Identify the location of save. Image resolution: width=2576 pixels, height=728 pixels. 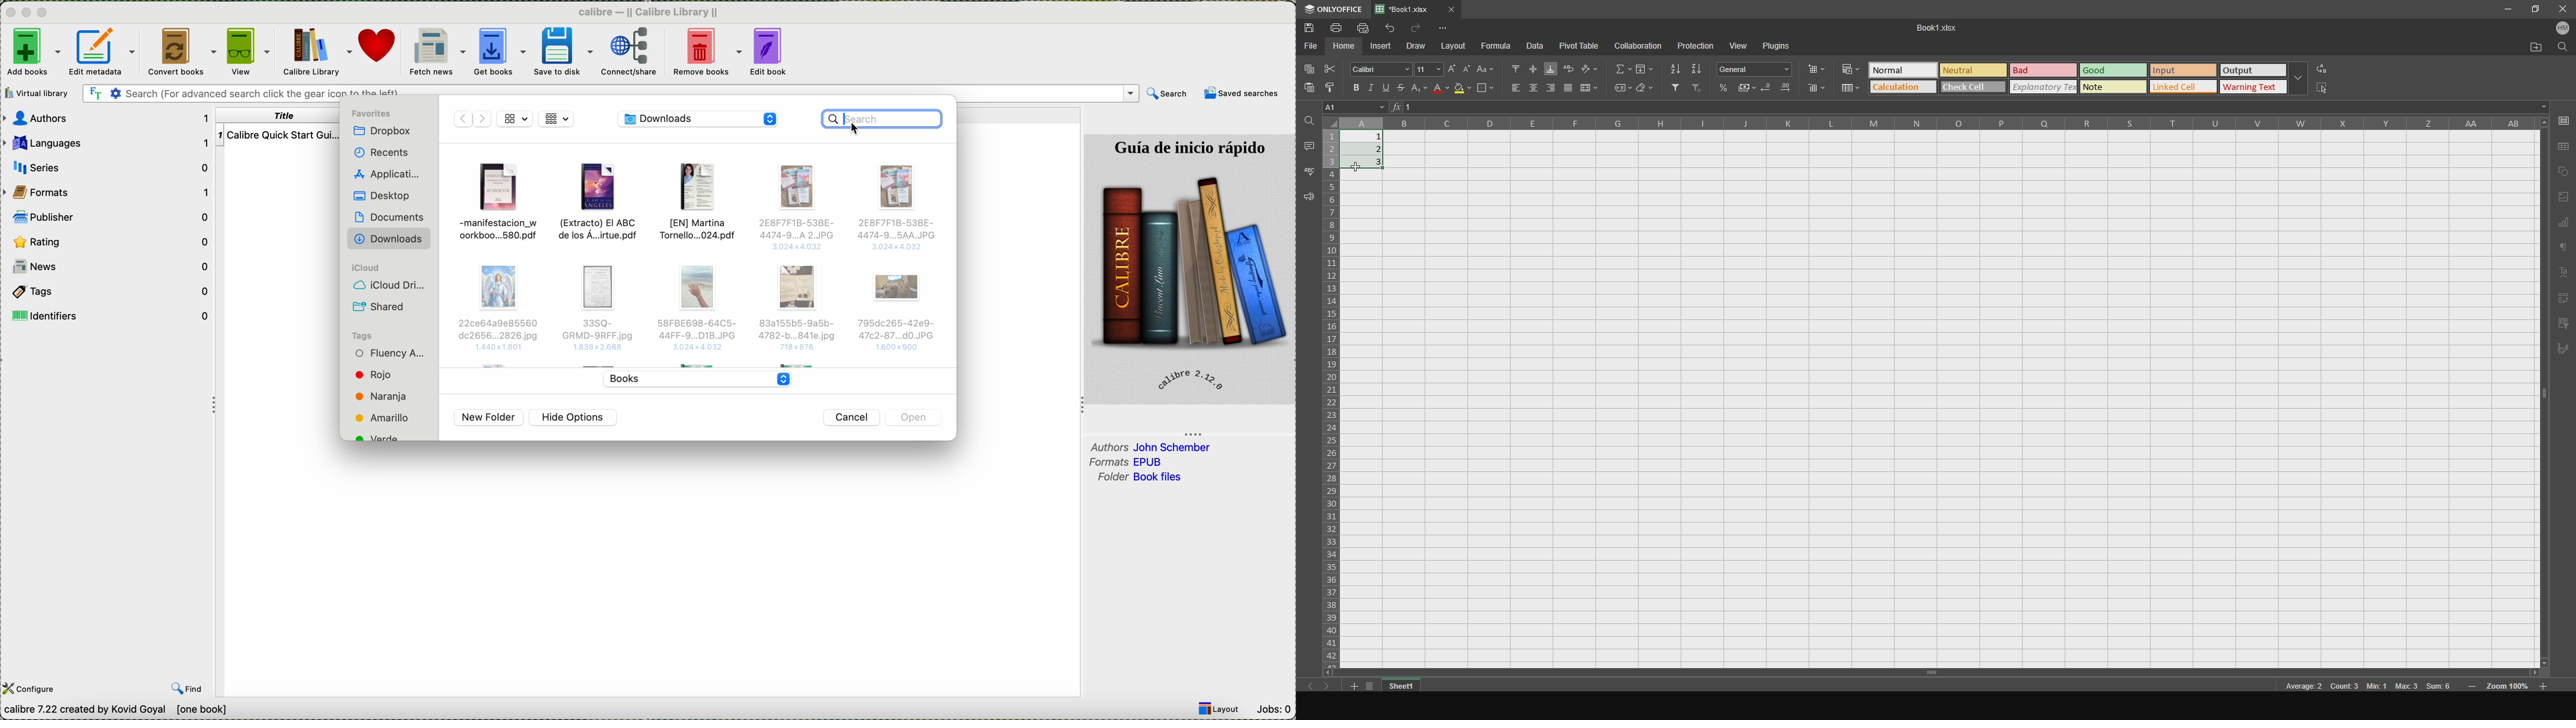
(2563, 120).